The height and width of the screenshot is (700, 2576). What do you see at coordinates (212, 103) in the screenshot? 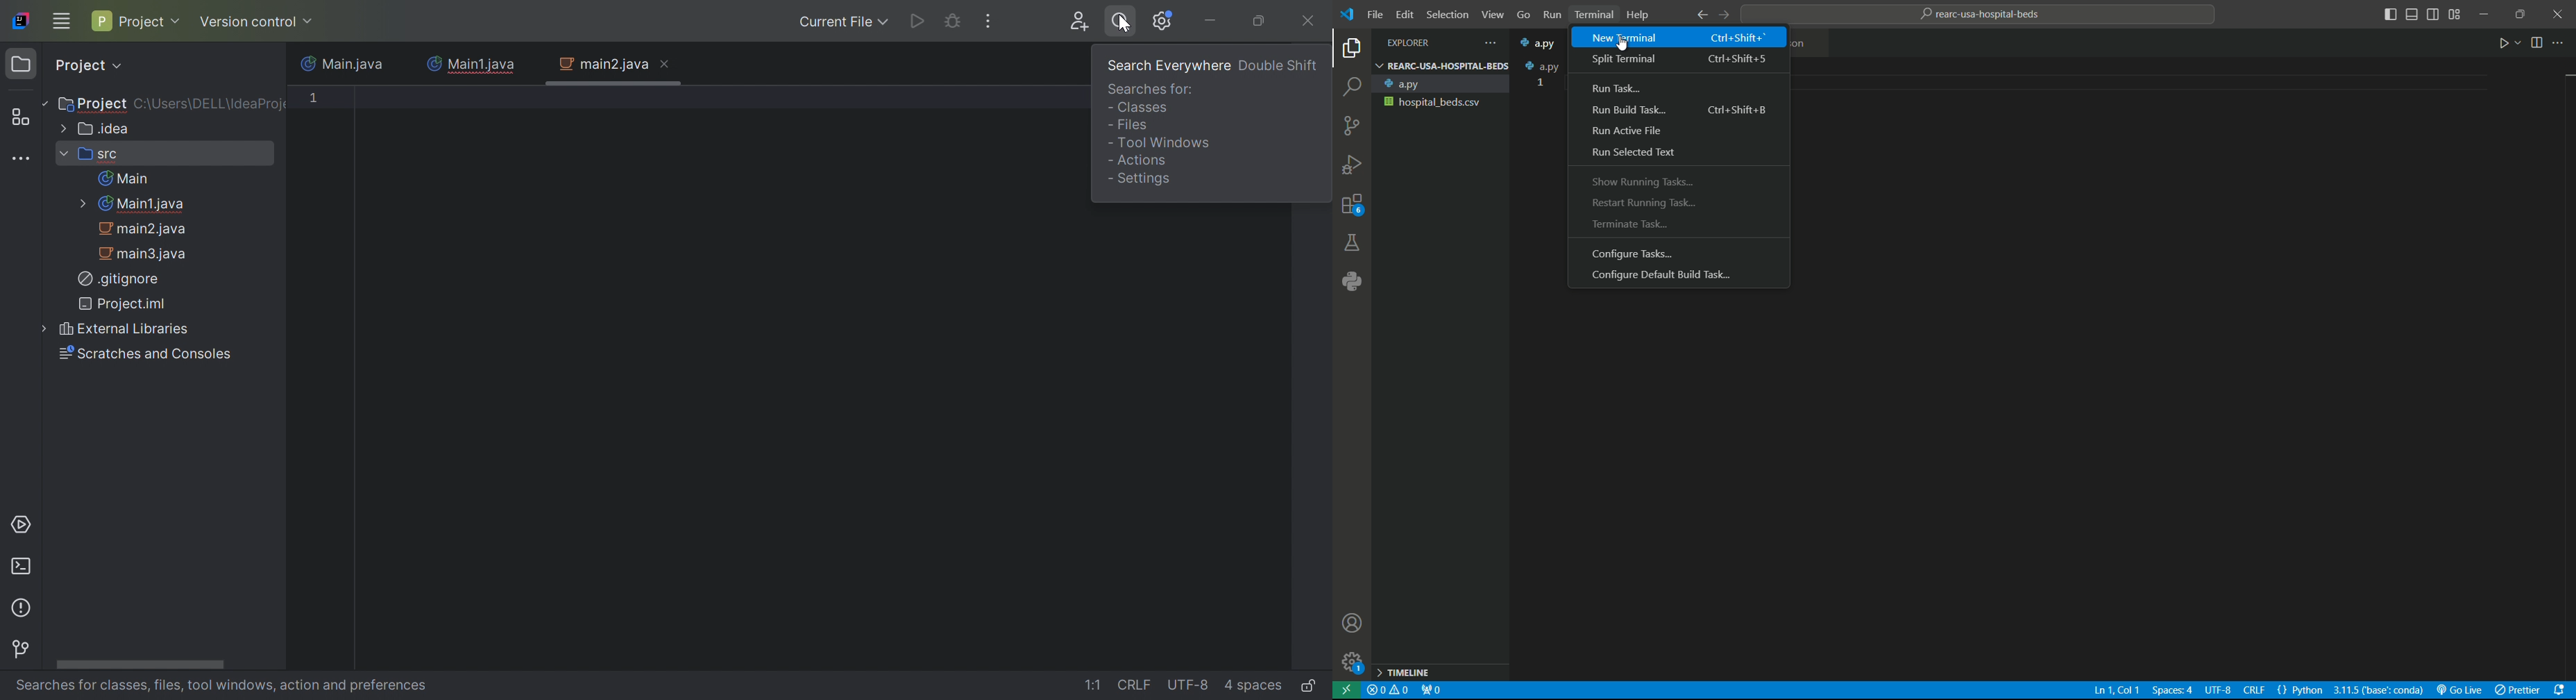
I see `C\:Users\DELL\IdeaProject` at bounding box center [212, 103].